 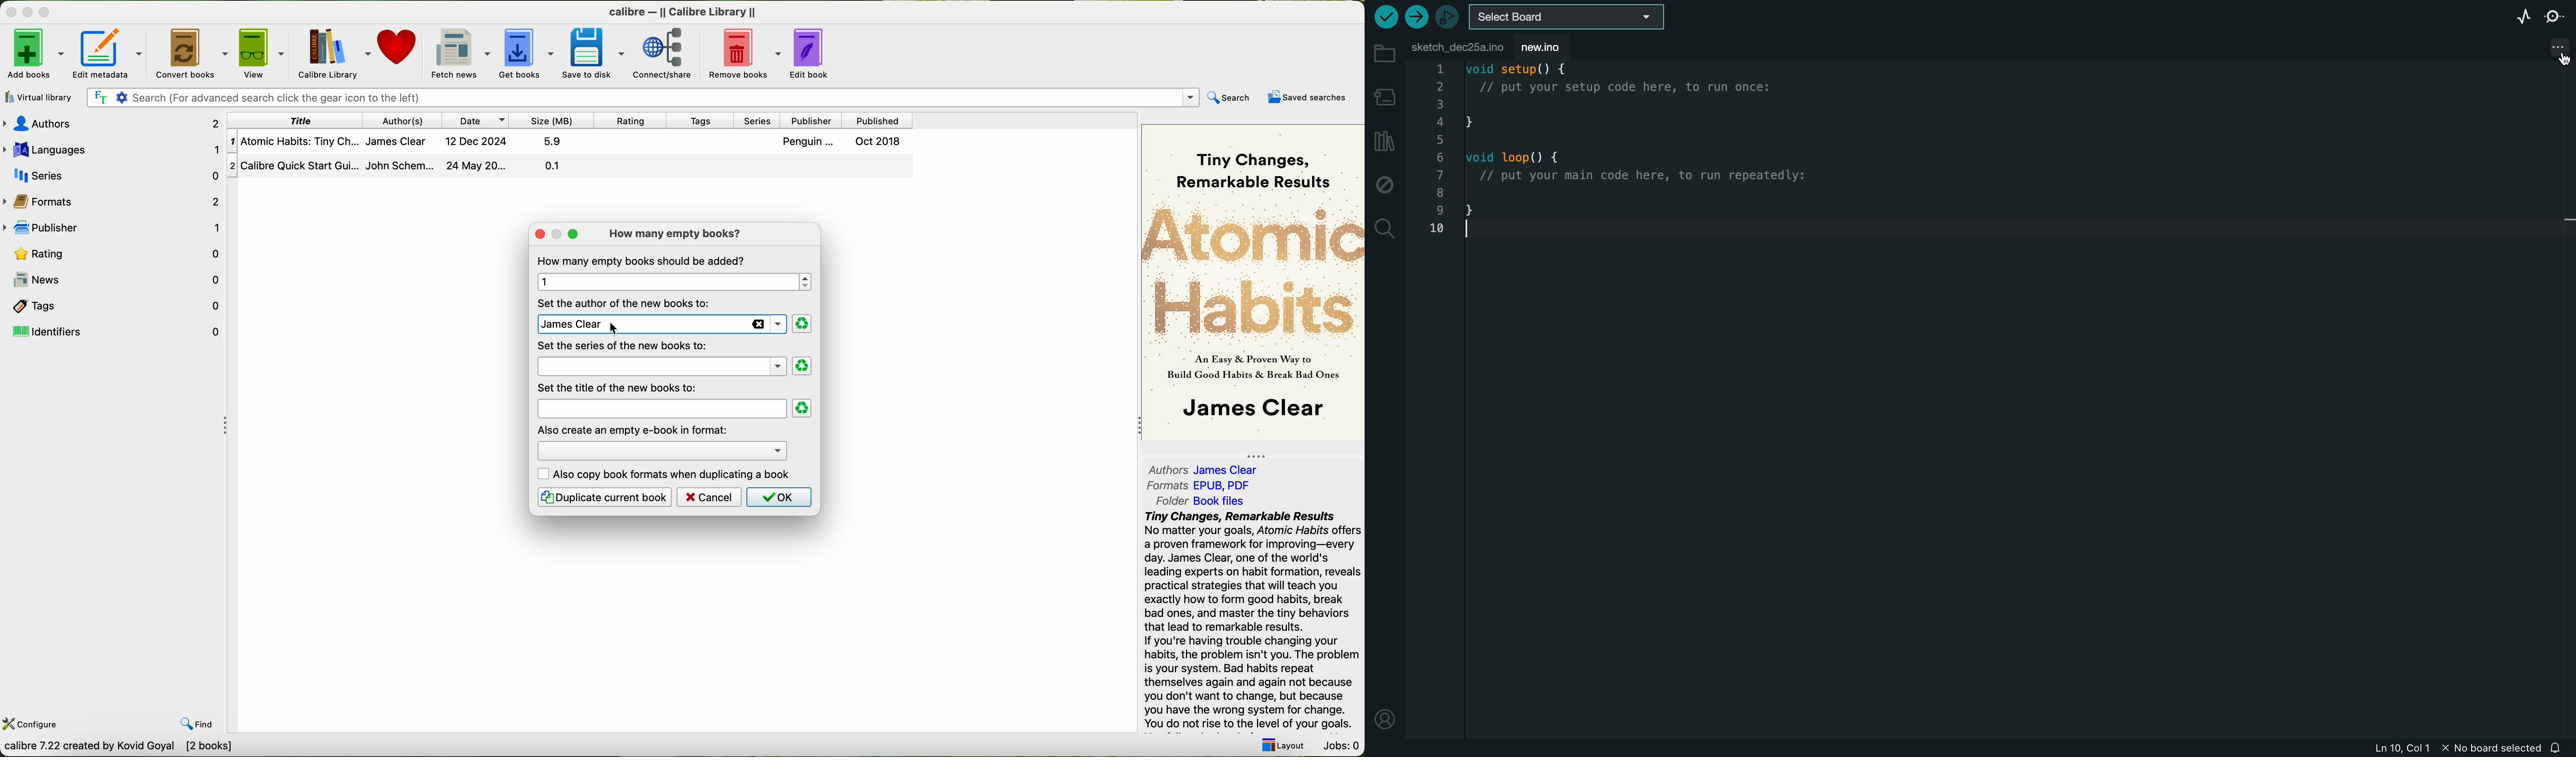 What do you see at coordinates (396, 48) in the screenshot?
I see `donate` at bounding box center [396, 48].